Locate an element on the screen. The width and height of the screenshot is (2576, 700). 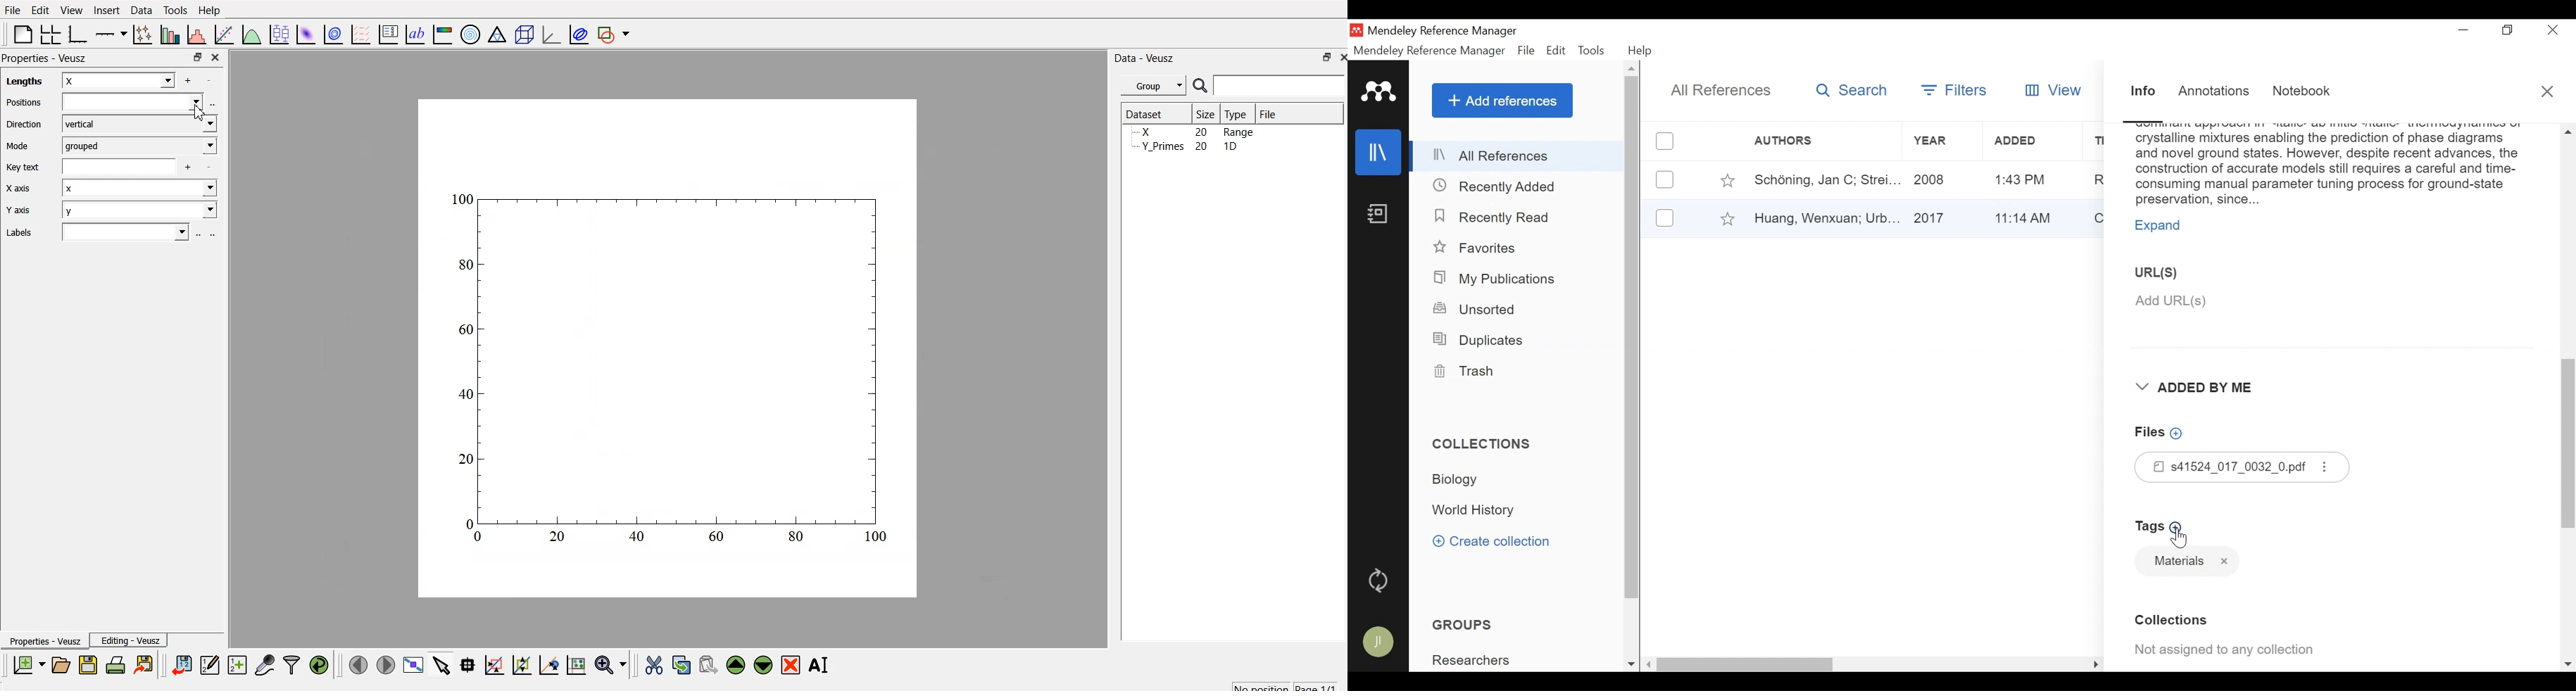
Scroll left is located at coordinates (1650, 664).